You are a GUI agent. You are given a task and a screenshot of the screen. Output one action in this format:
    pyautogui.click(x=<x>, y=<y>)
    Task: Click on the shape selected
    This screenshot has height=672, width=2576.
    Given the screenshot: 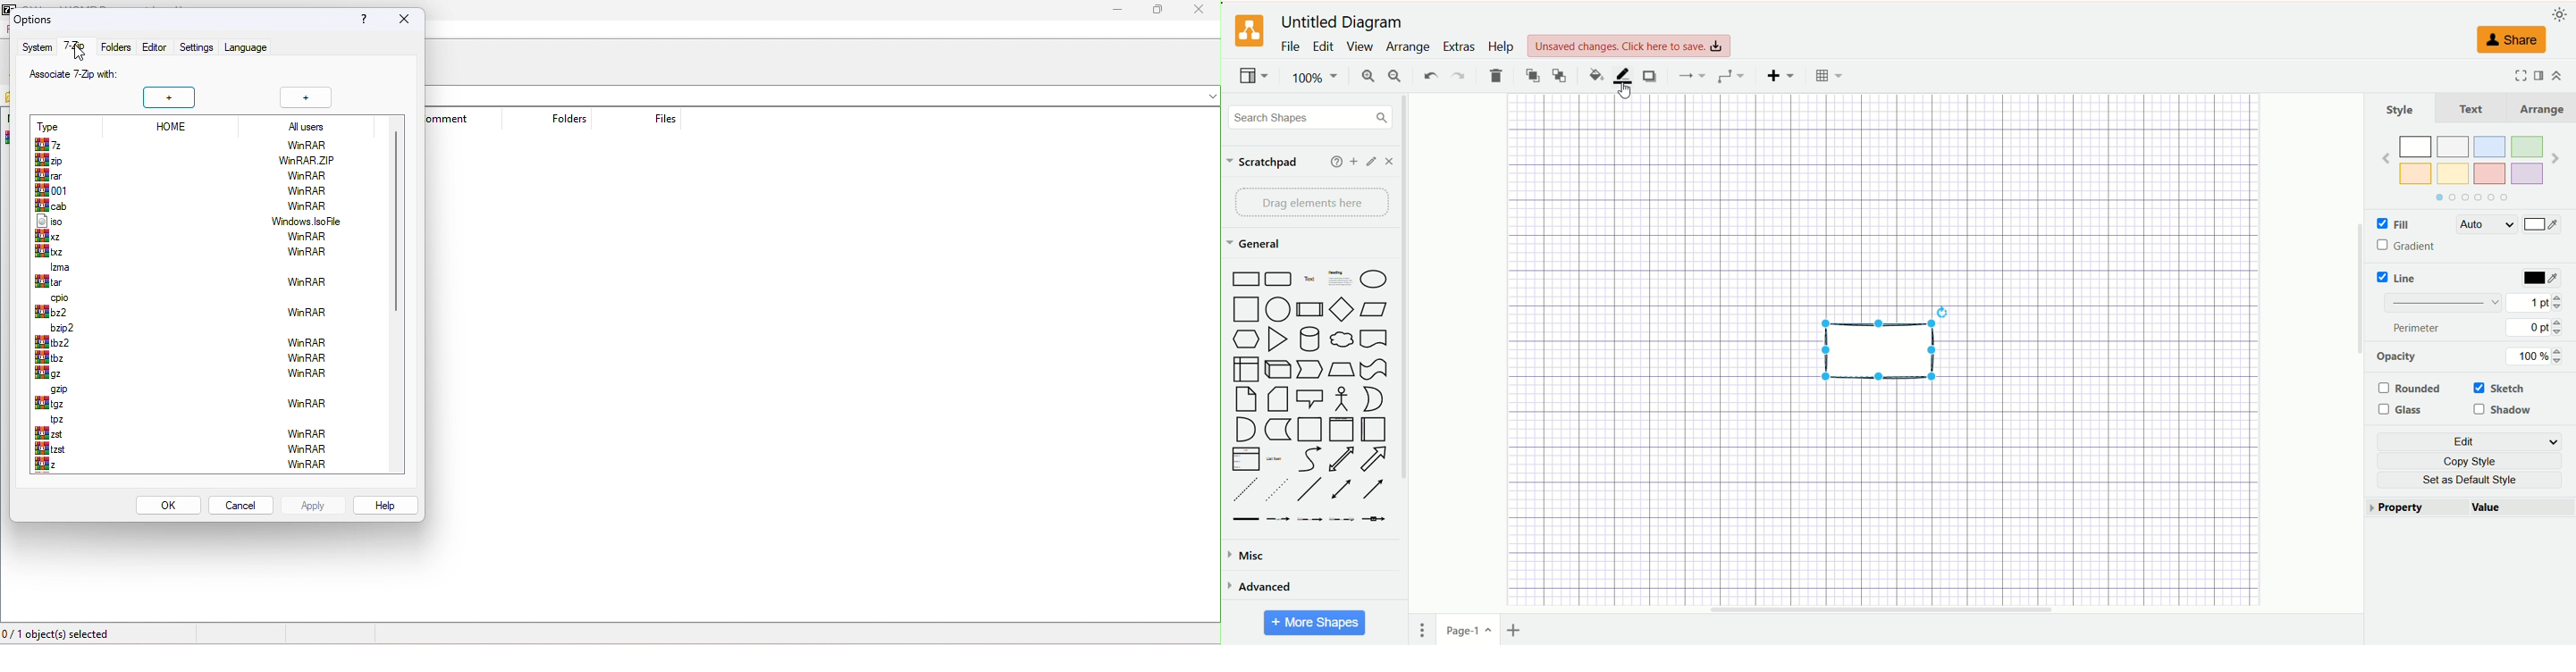 What is the action you would take?
    pyautogui.click(x=1894, y=344)
    